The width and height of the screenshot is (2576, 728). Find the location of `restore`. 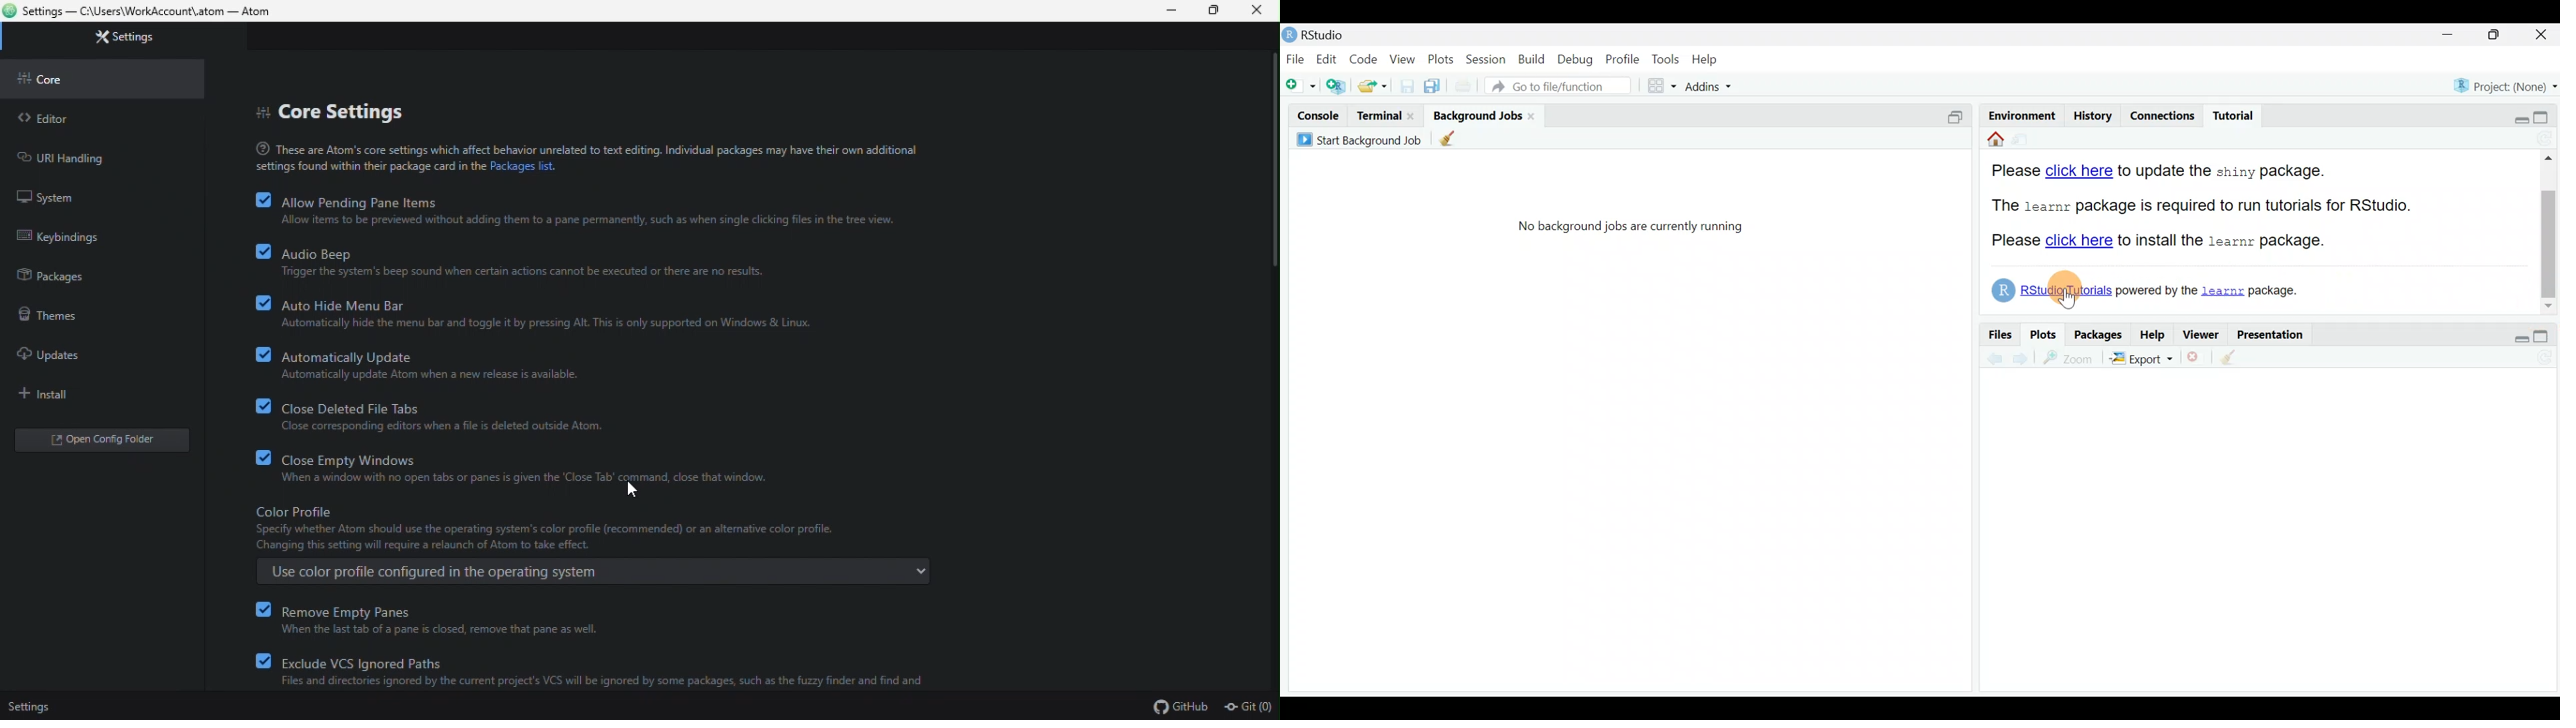

restore is located at coordinates (1219, 12).